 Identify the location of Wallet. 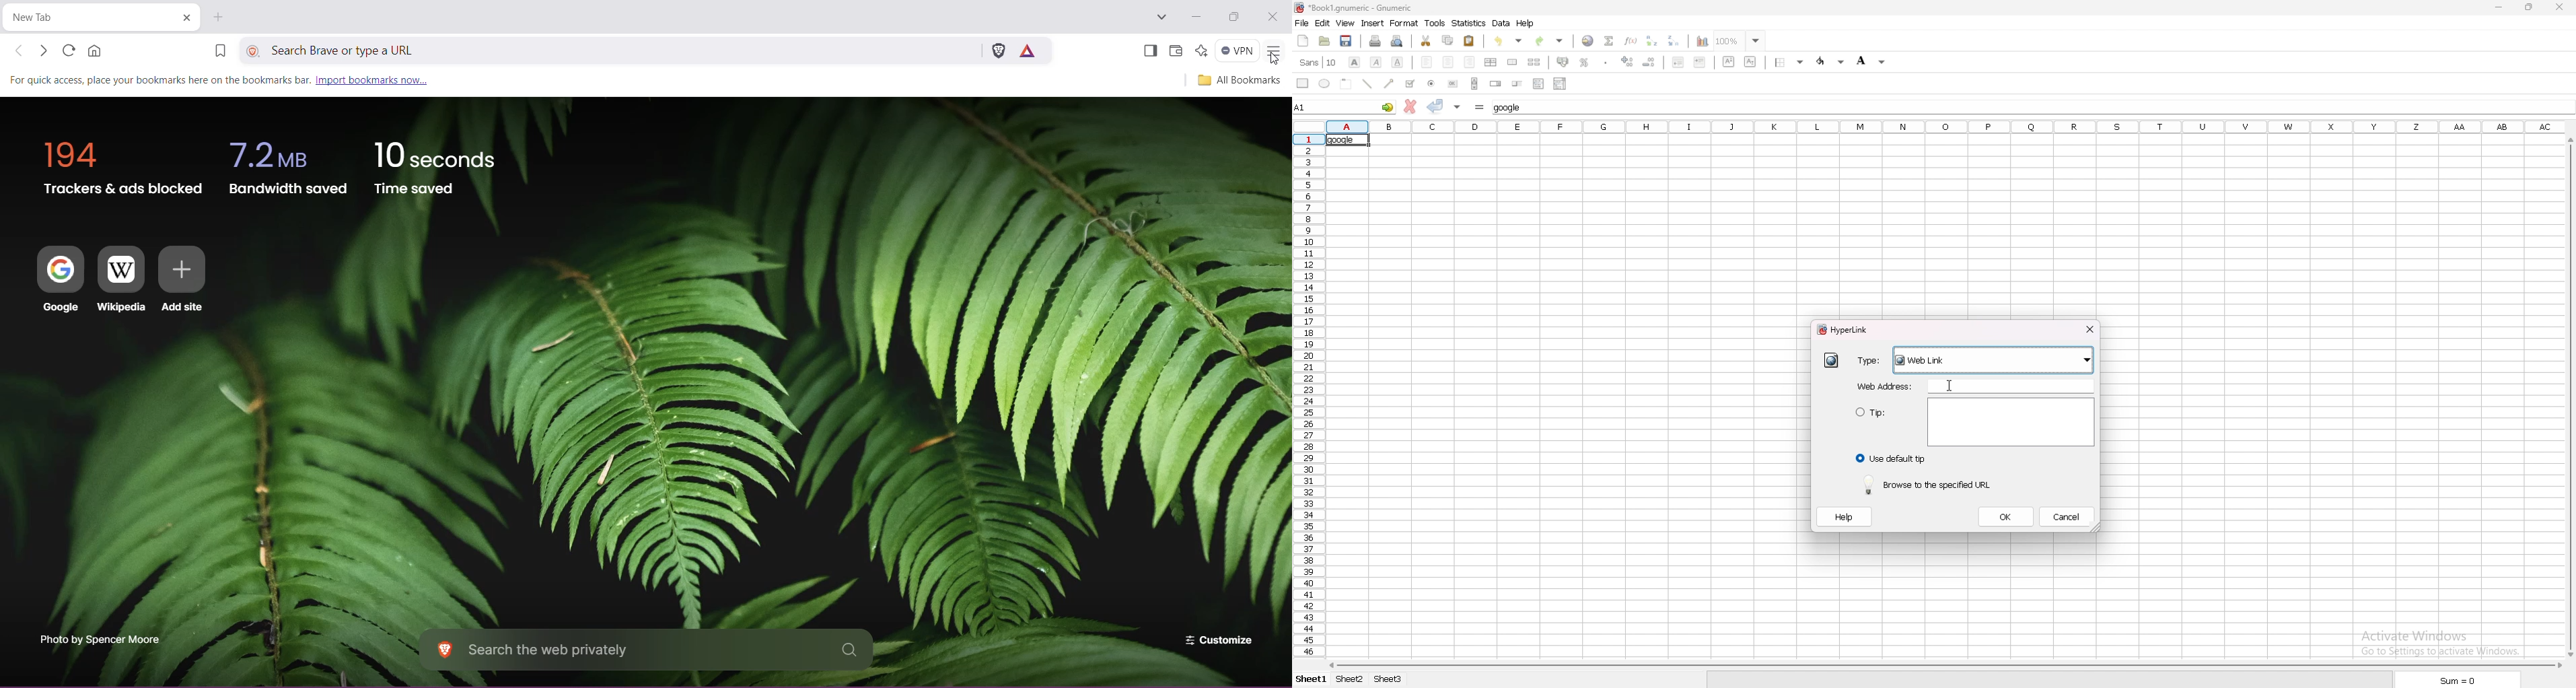
(1175, 51).